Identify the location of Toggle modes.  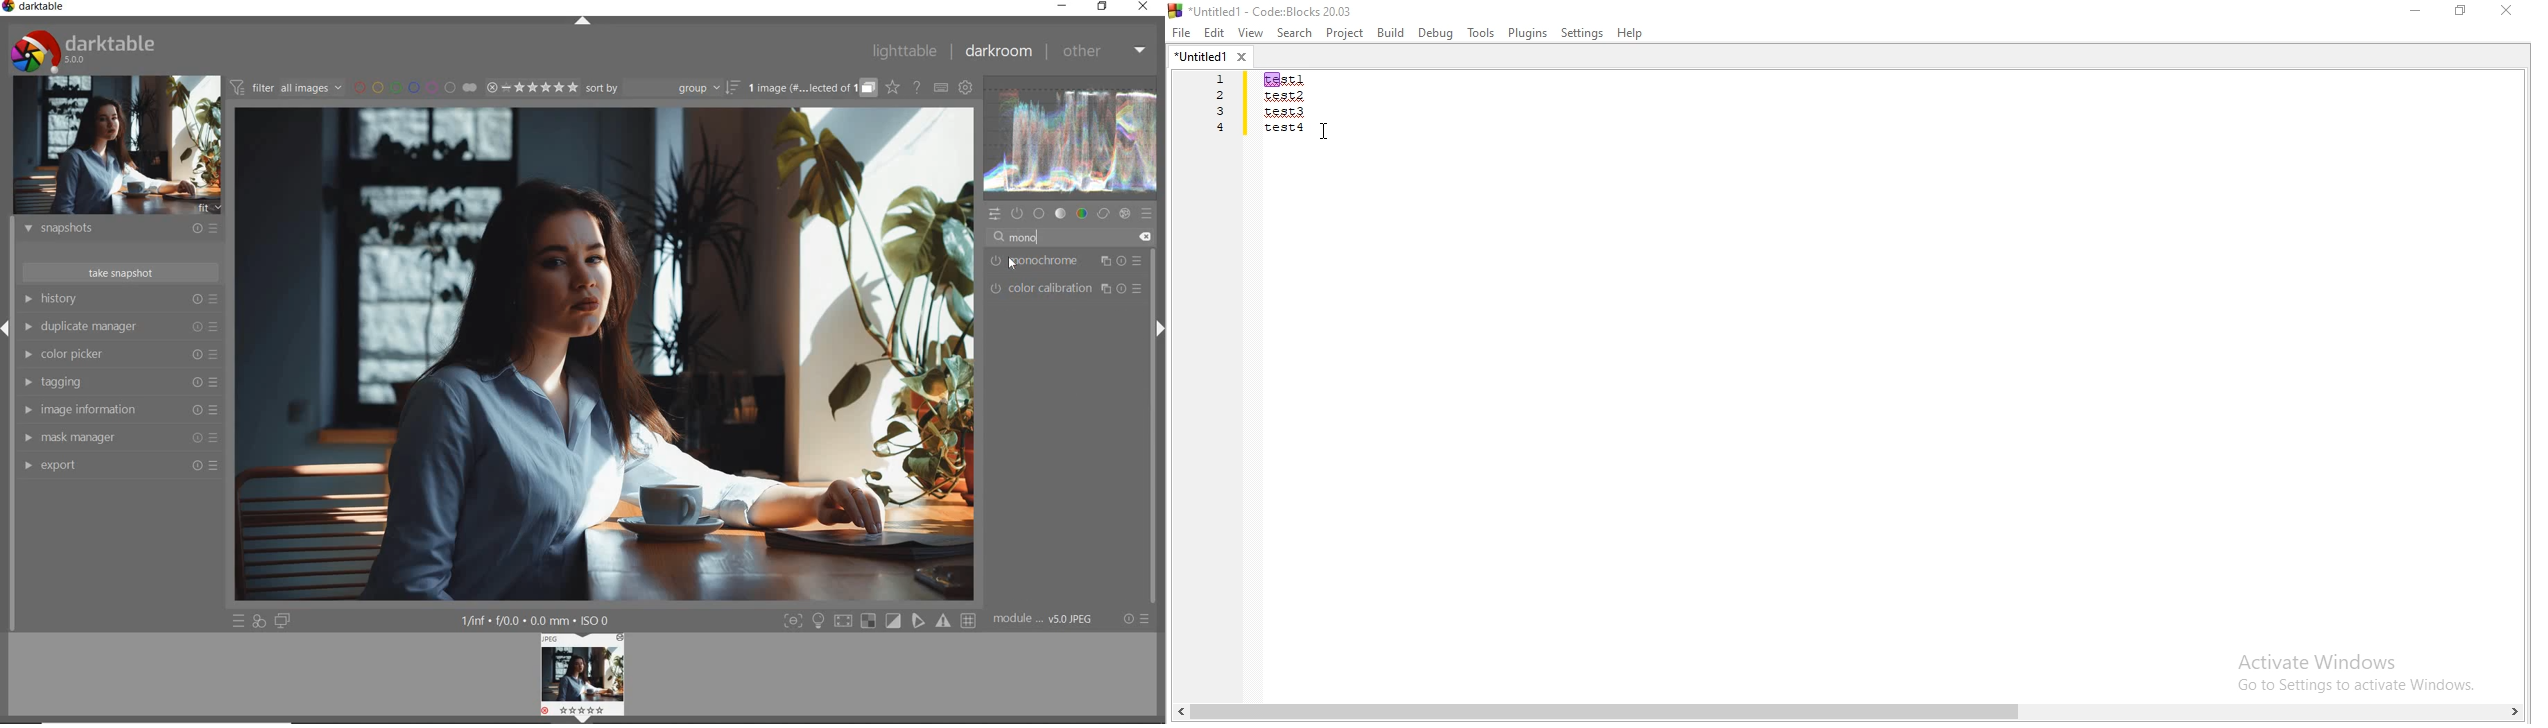
(879, 621).